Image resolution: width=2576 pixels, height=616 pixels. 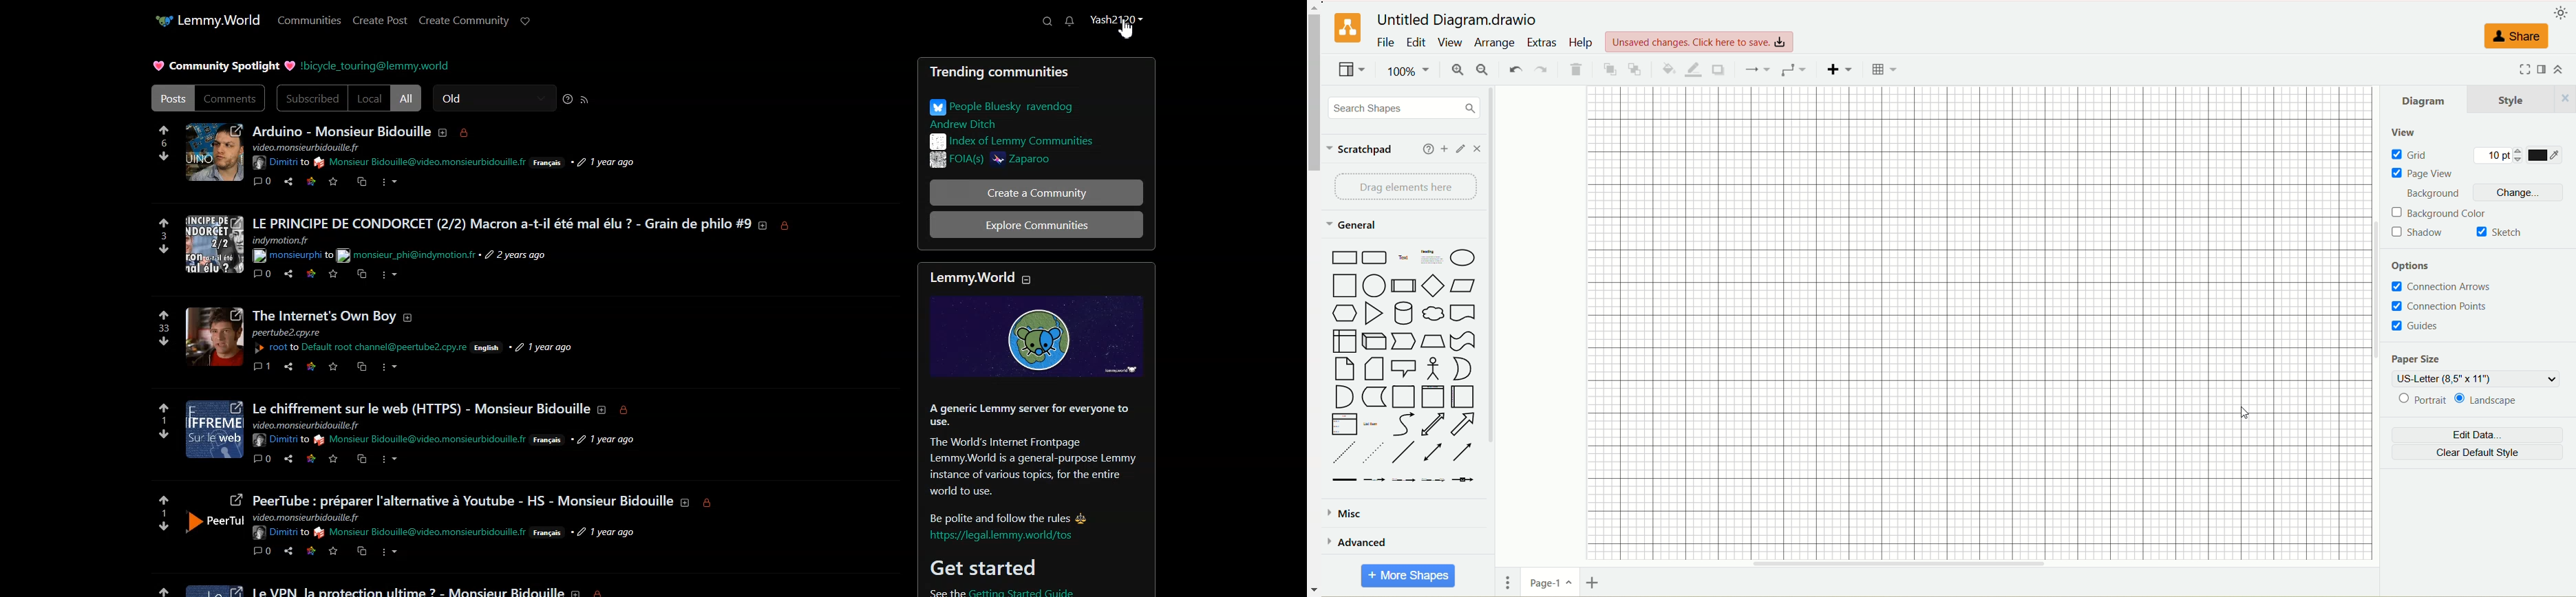 What do you see at coordinates (1416, 43) in the screenshot?
I see `edit` at bounding box center [1416, 43].